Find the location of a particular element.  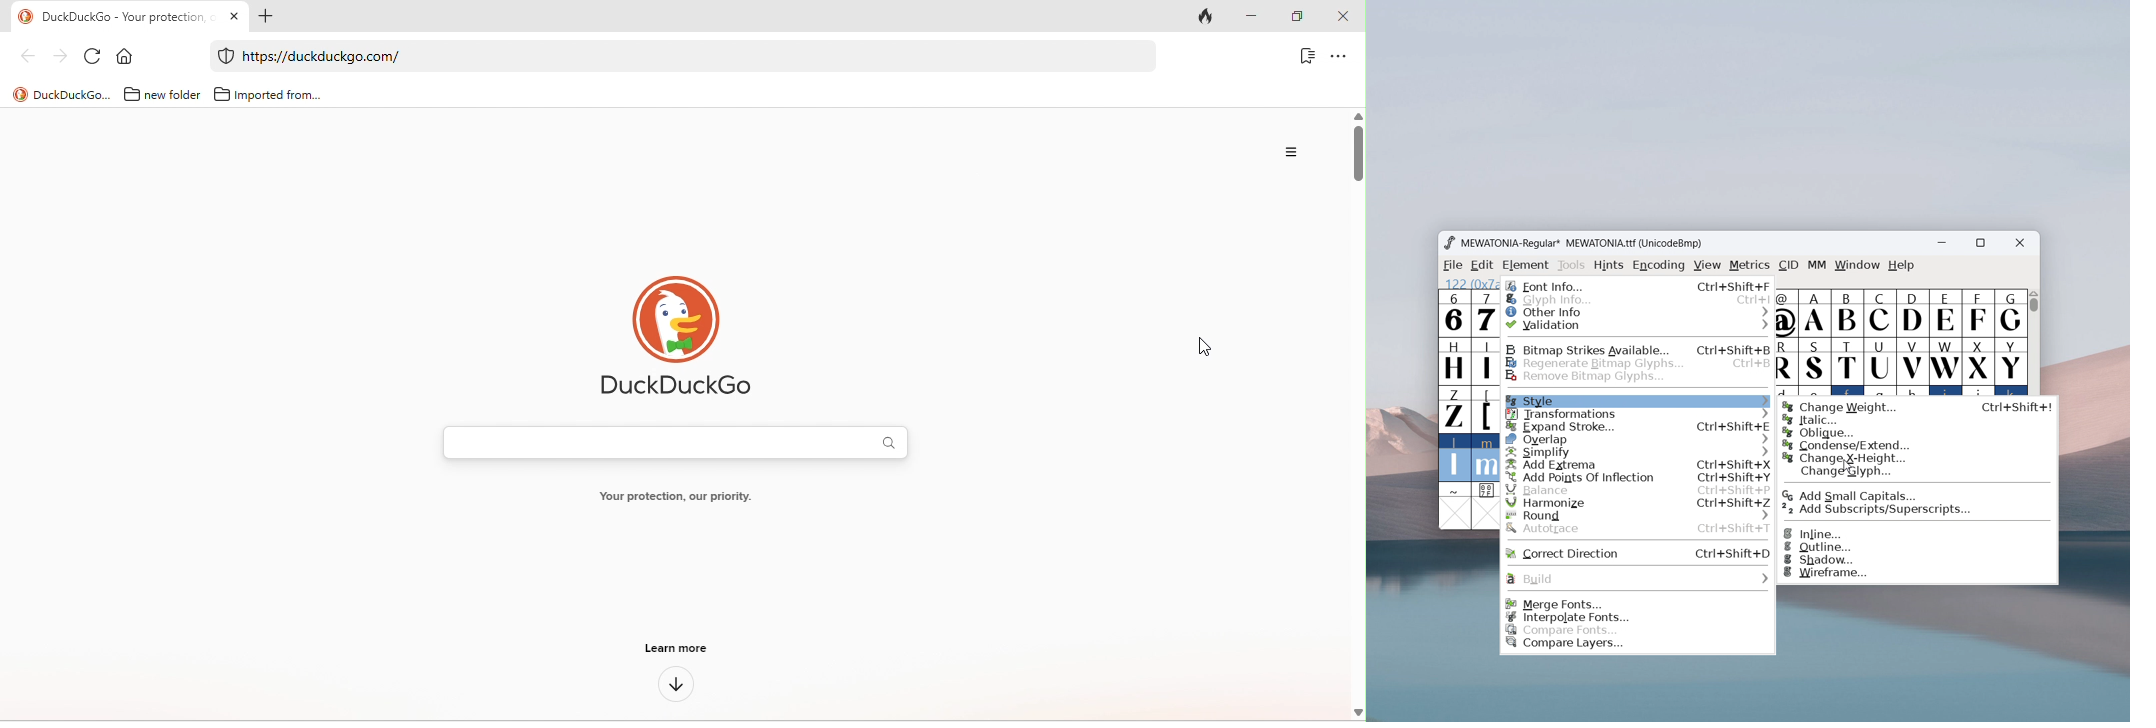

logo is located at coordinates (1449, 243).